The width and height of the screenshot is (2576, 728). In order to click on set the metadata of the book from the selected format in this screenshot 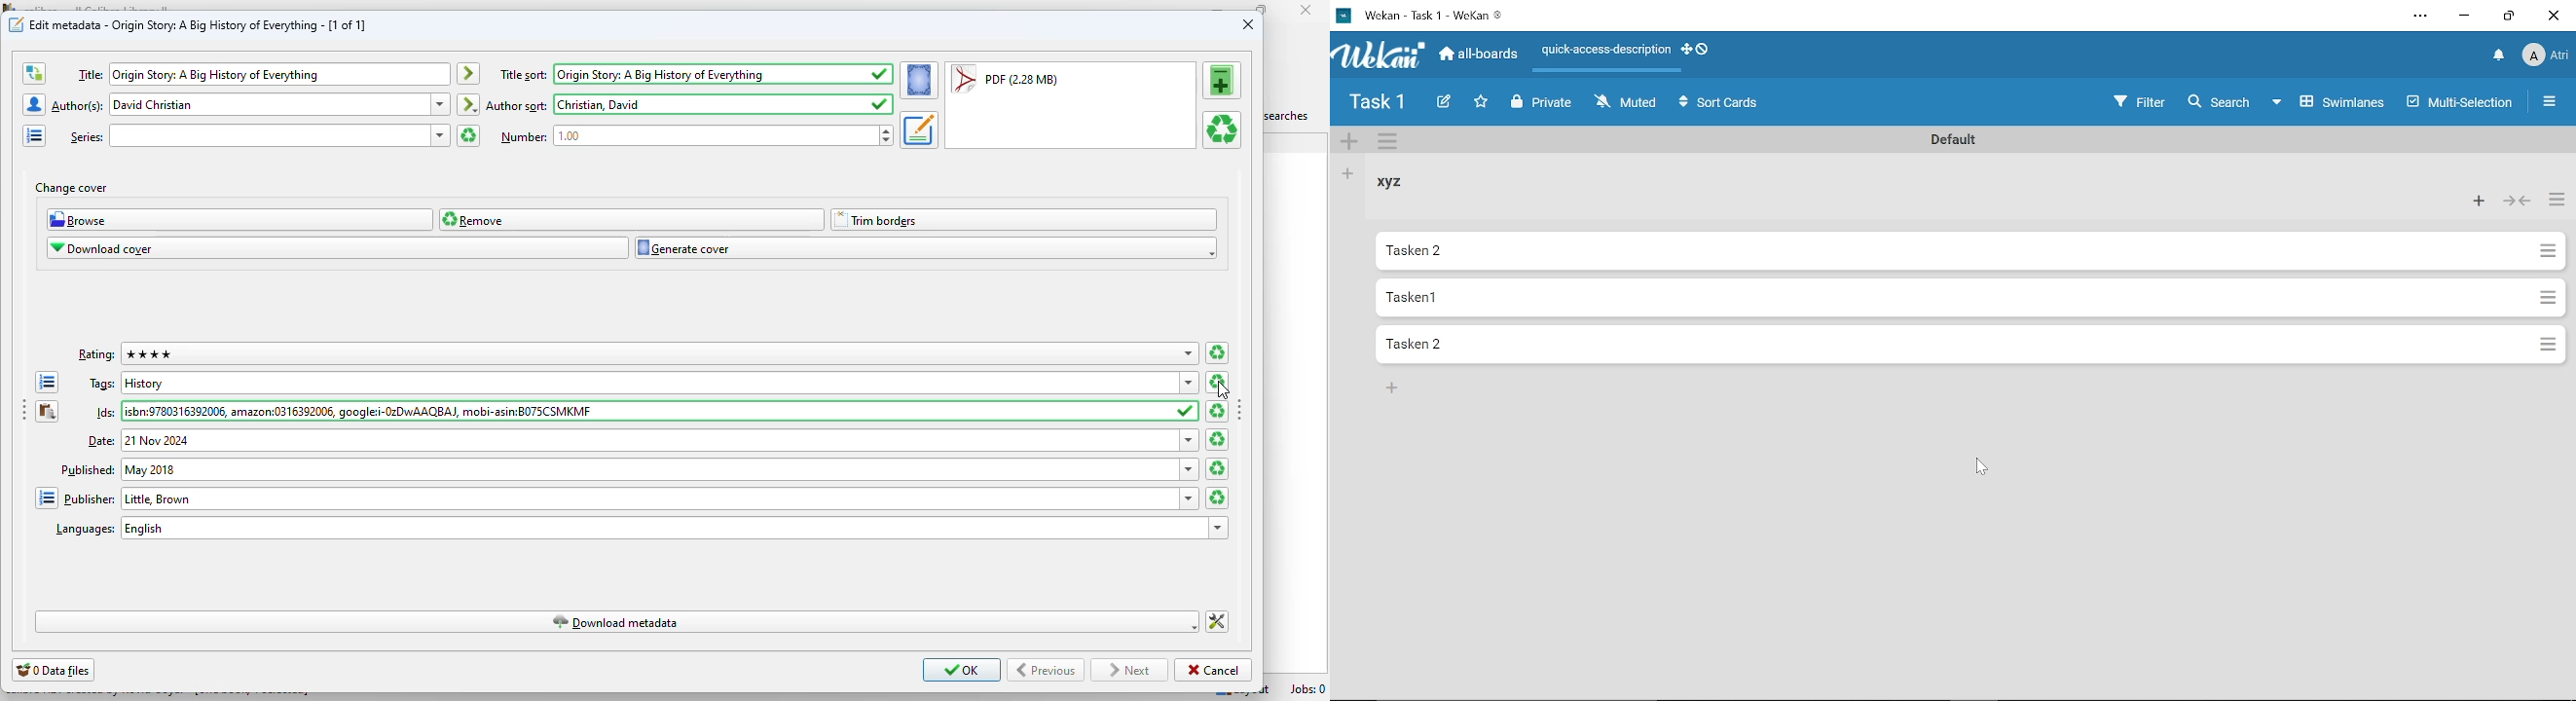, I will do `click(919, 130)`.